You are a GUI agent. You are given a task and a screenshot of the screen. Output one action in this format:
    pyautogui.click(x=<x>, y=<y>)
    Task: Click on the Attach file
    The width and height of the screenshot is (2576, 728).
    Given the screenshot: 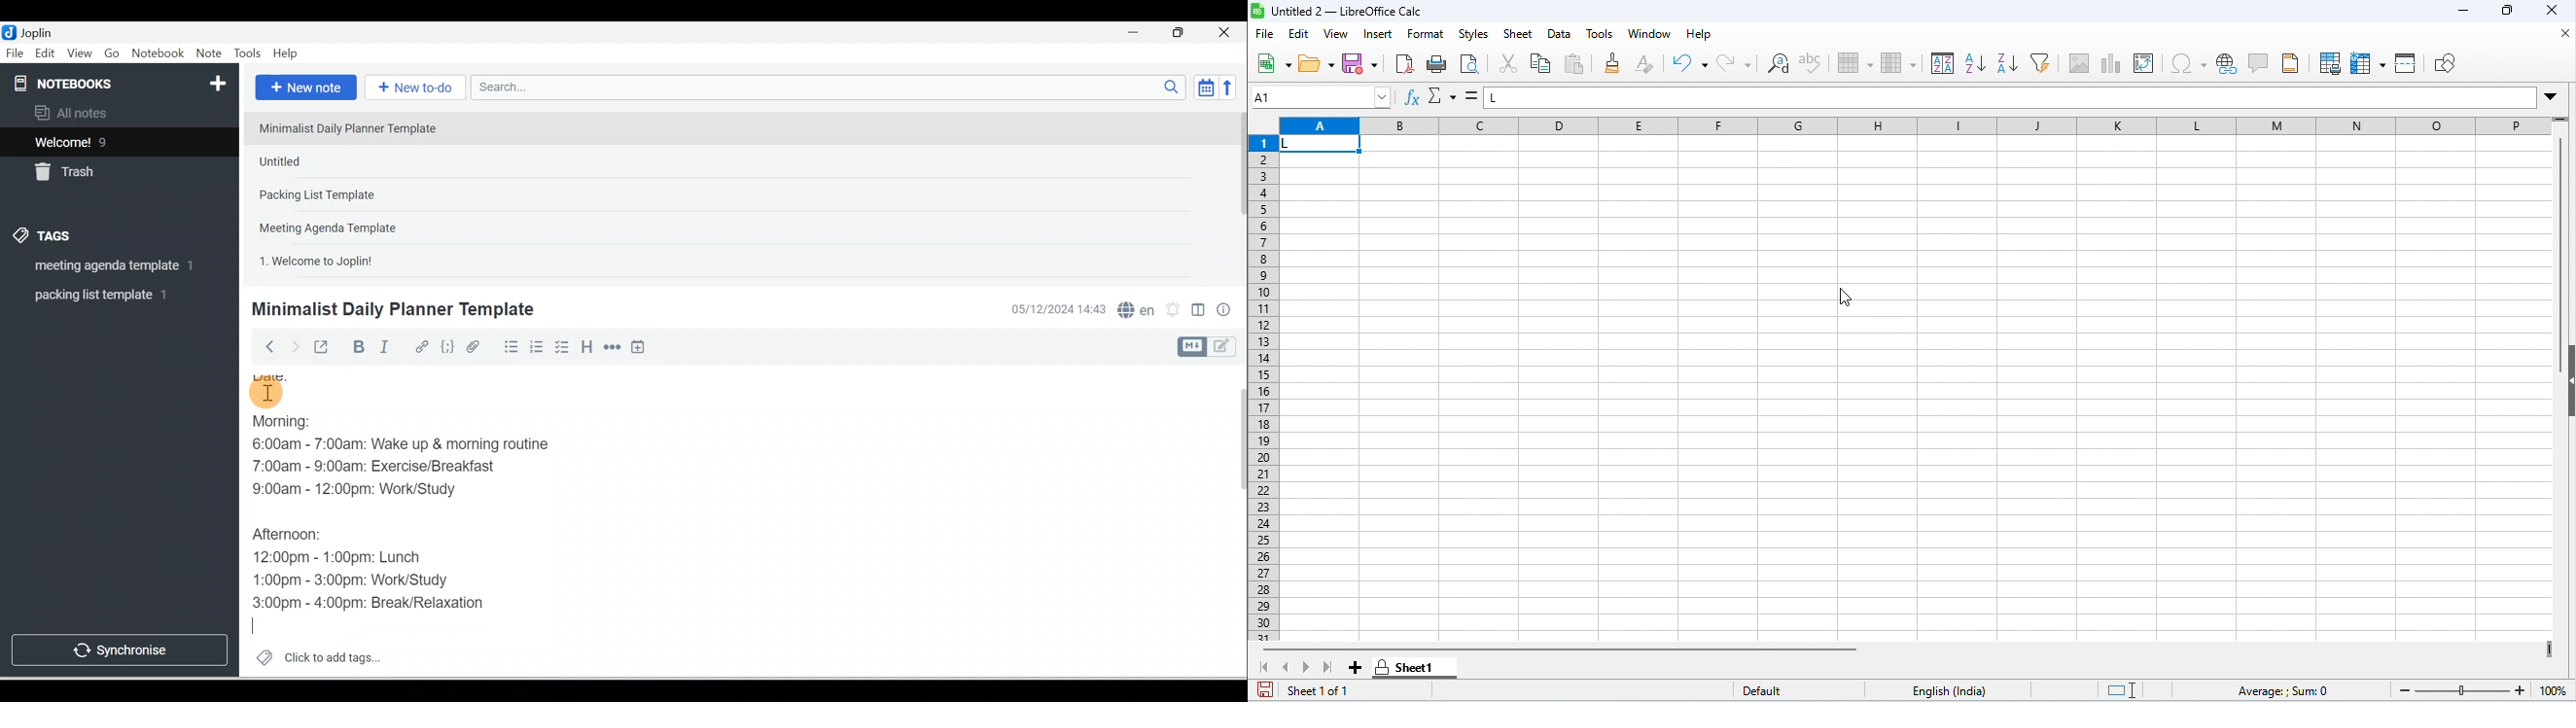 What is the action you would take?
    pyautogui.click(x=477, y=346)
    